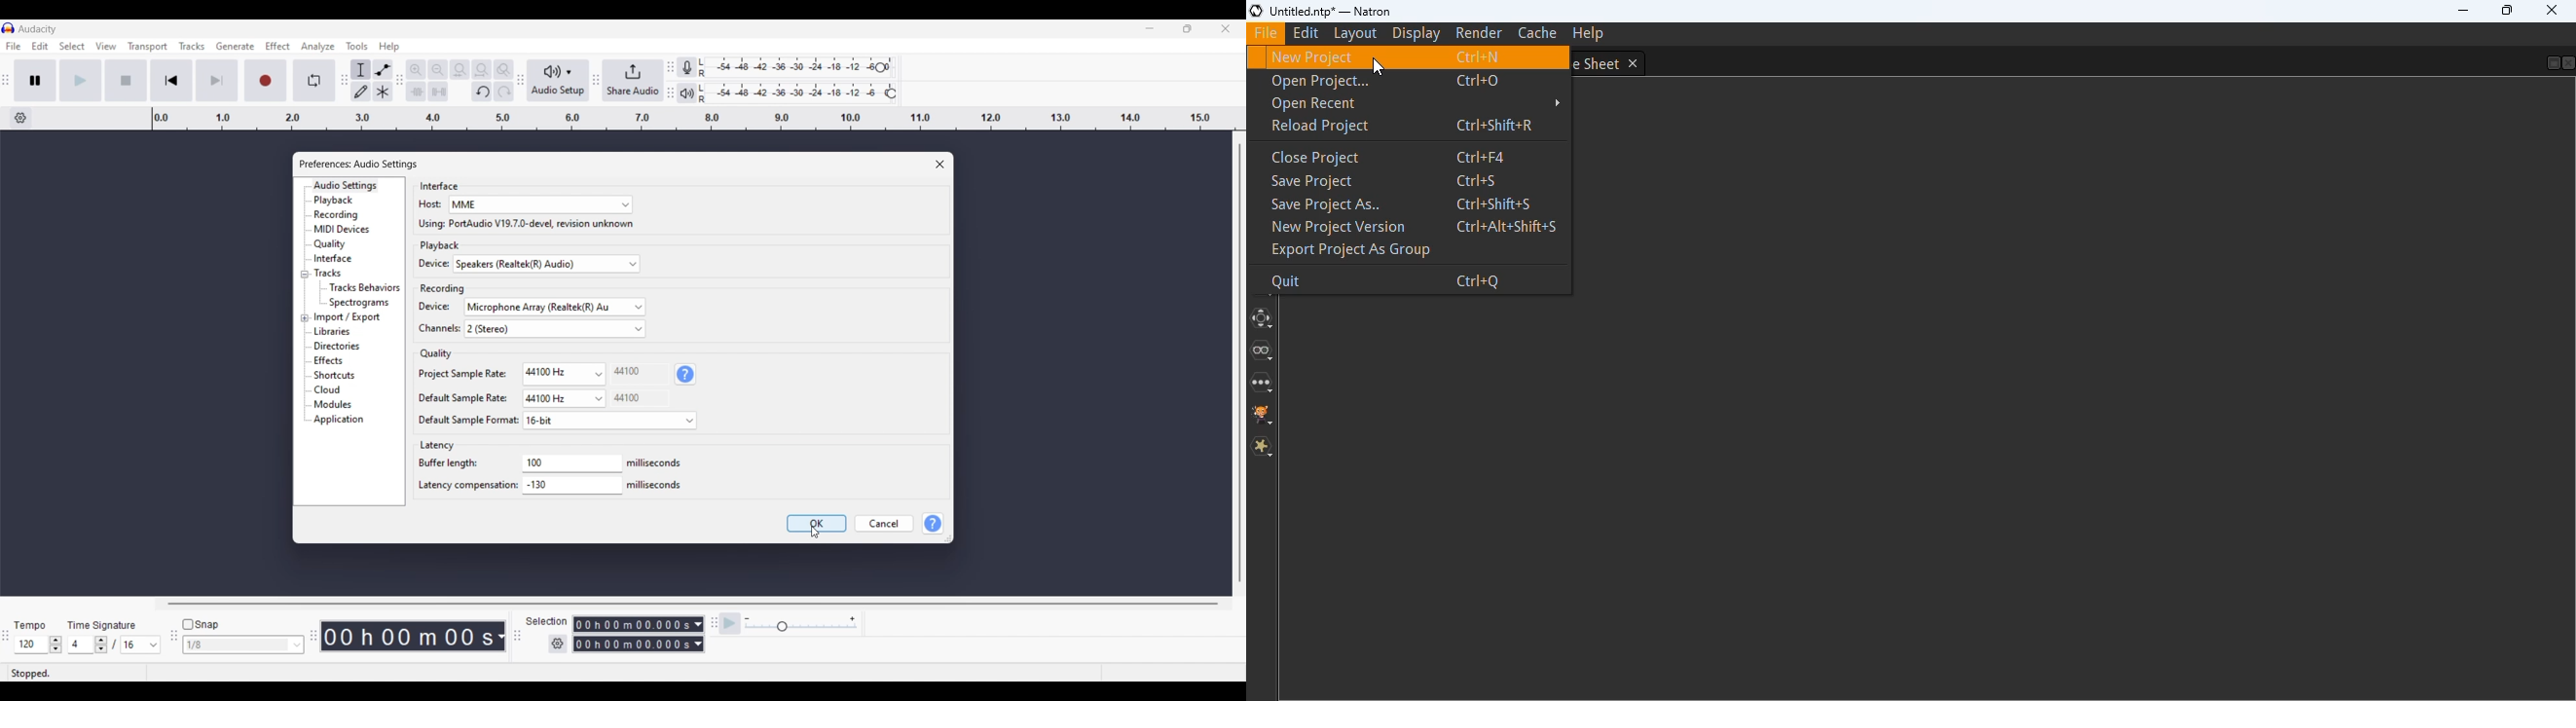 The image size is (2576, 728). What do you see at coordinates (266, 80) in the screenshot?
I see `Record/Record new track` at bounding box center [266, 80].